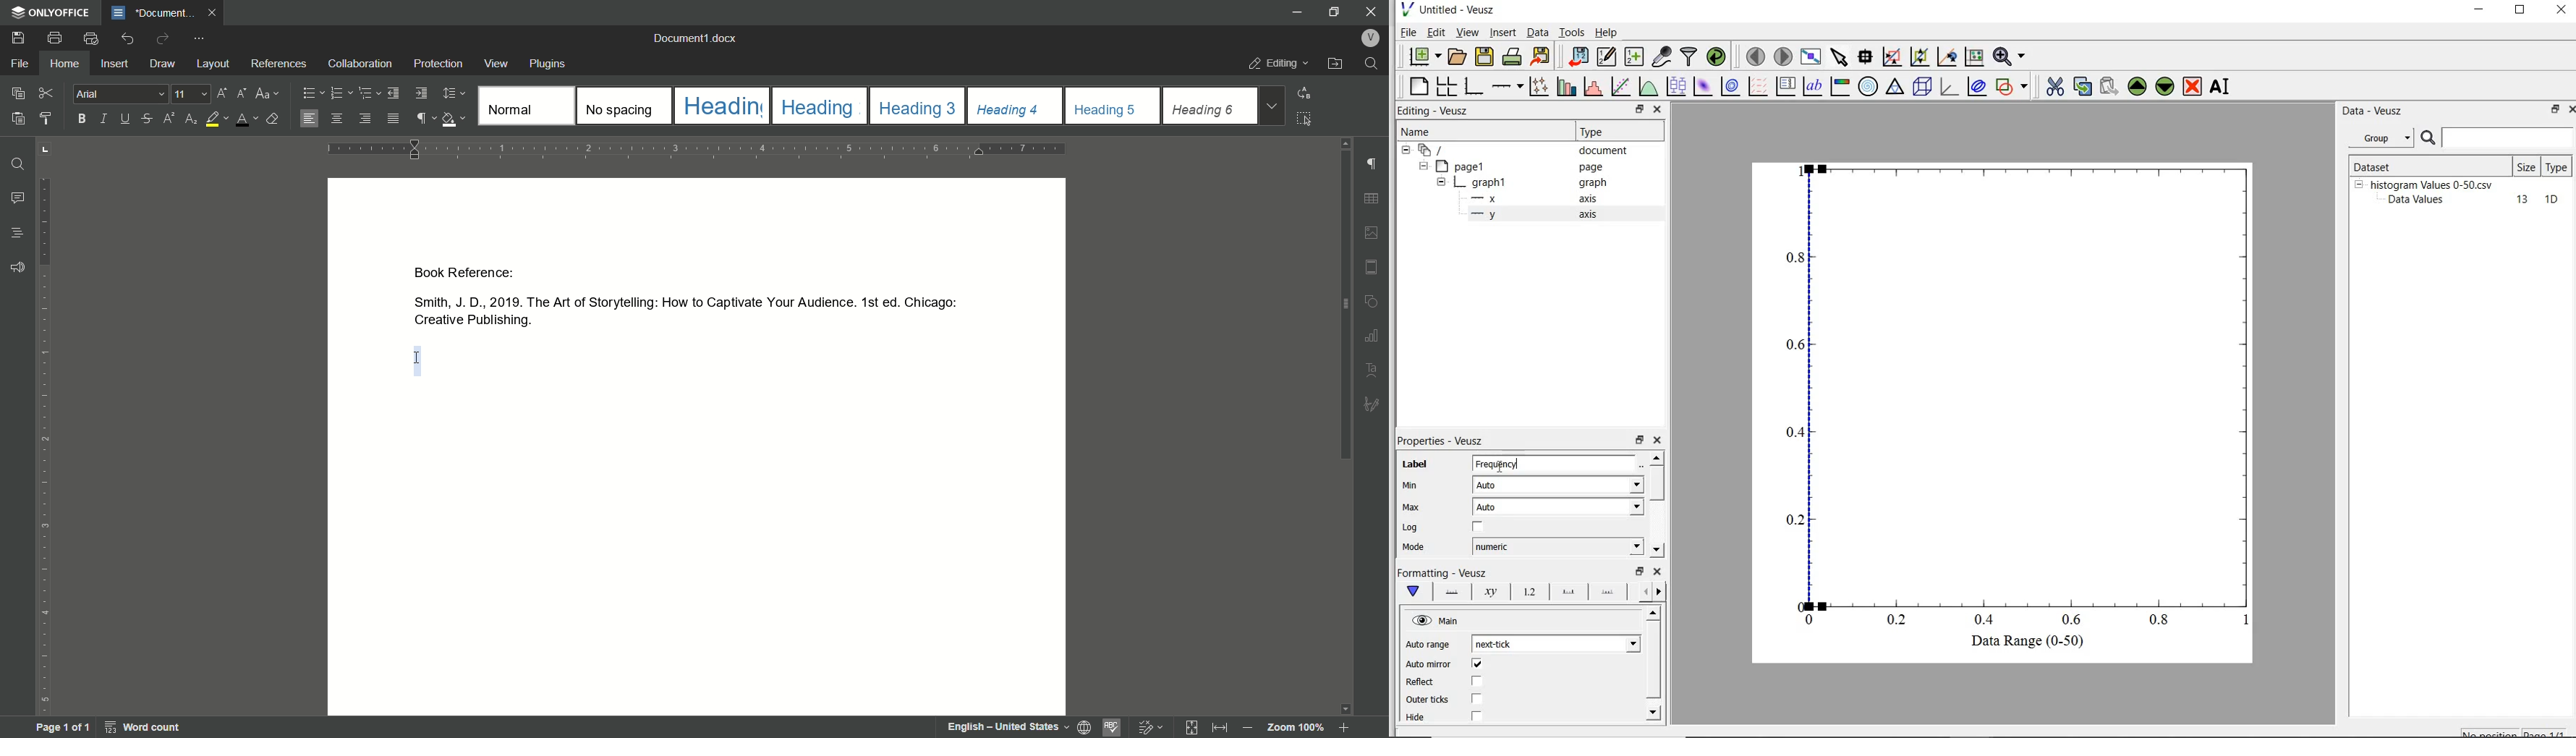  Describe the element at coordinates (1594, 199) in the screenshot. I see `axis` at that location.